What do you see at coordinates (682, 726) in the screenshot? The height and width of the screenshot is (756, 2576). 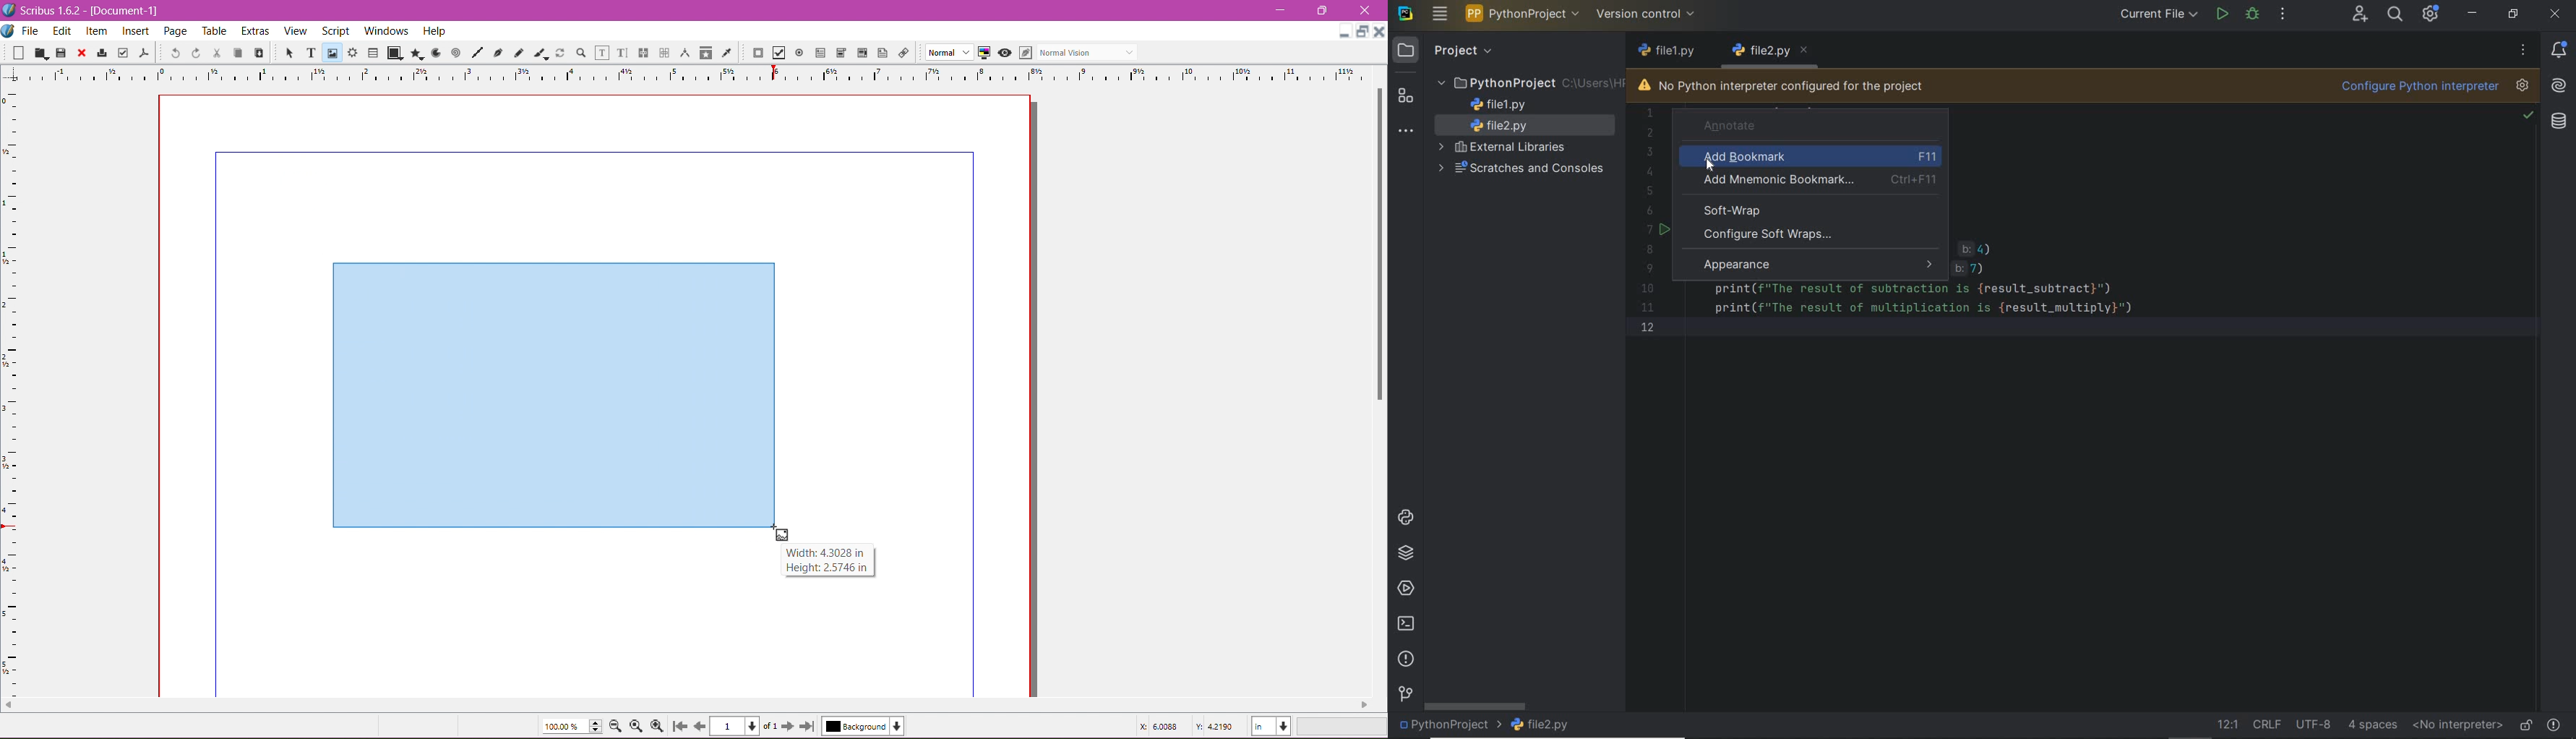 I see `Go to the first page` at bounding box center [682, 726].